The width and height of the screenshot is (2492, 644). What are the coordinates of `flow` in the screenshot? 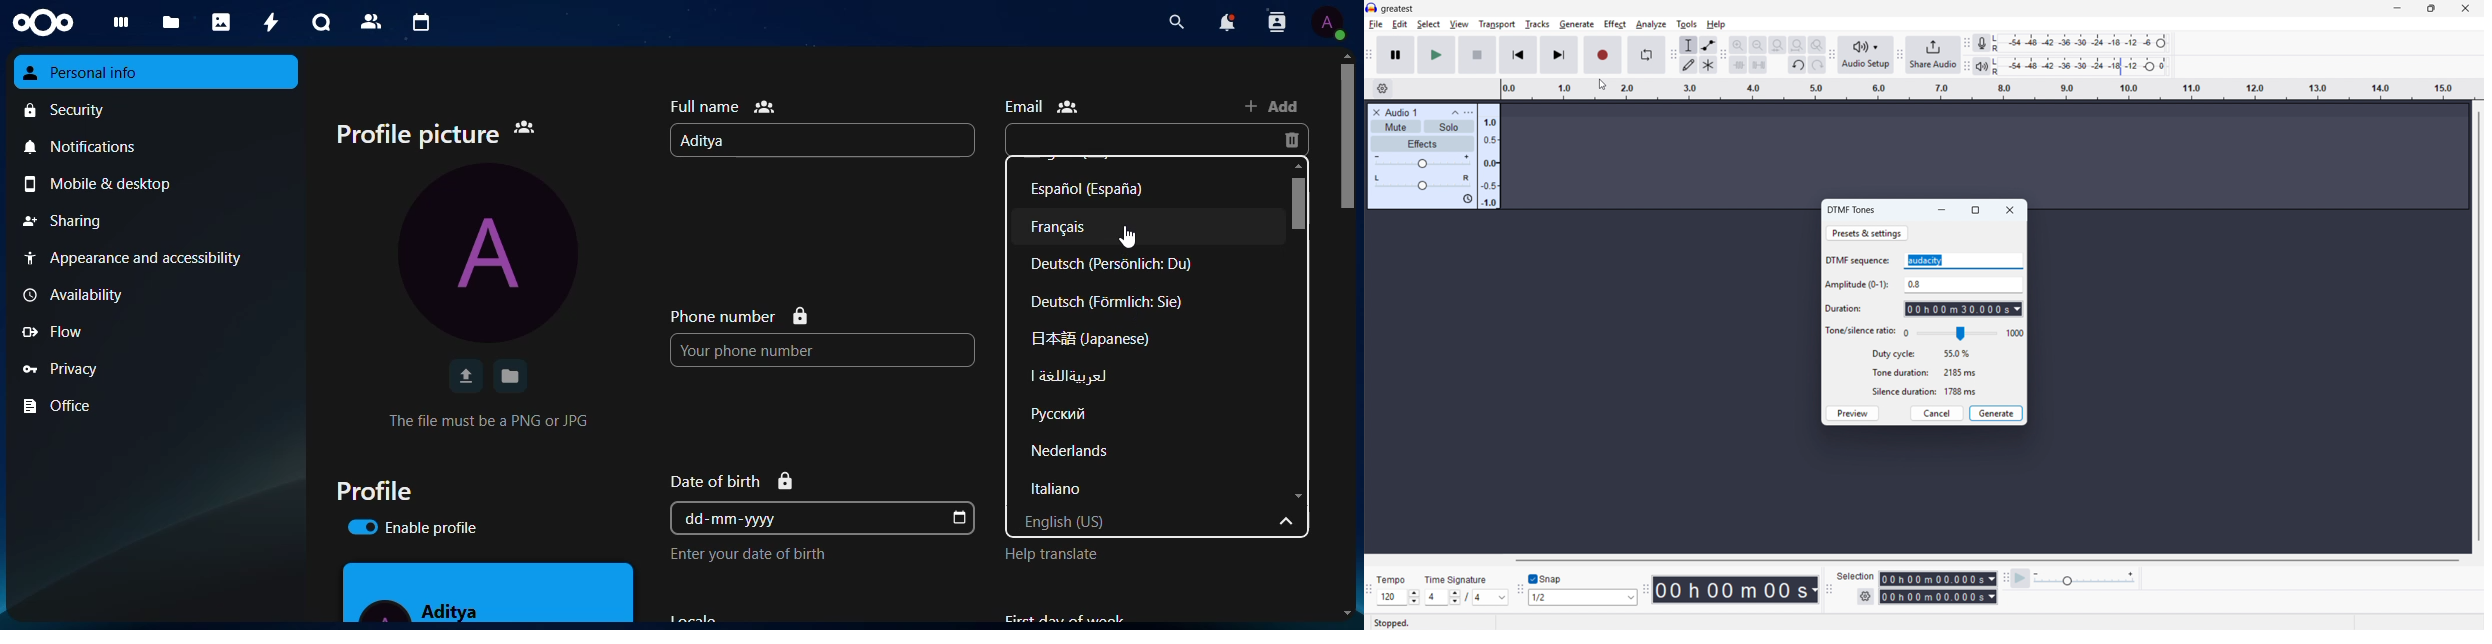 It's located at (62, 332).